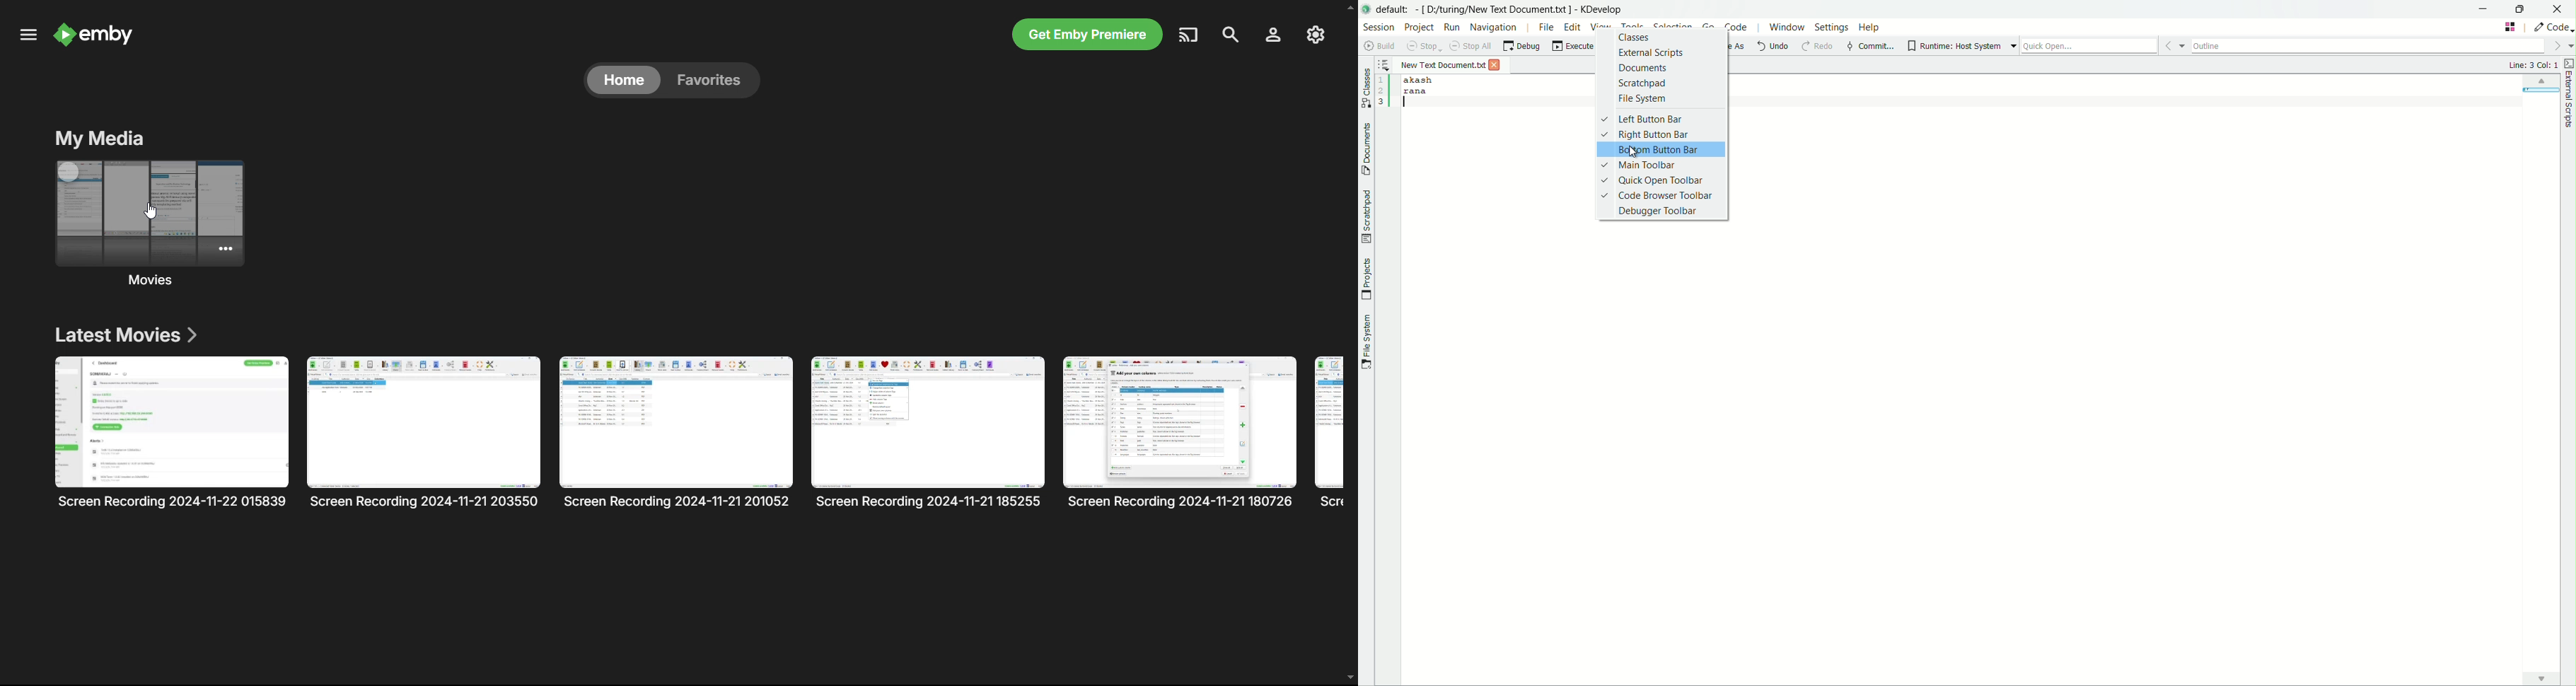  I want to click on view menu, so click(1599, 26).